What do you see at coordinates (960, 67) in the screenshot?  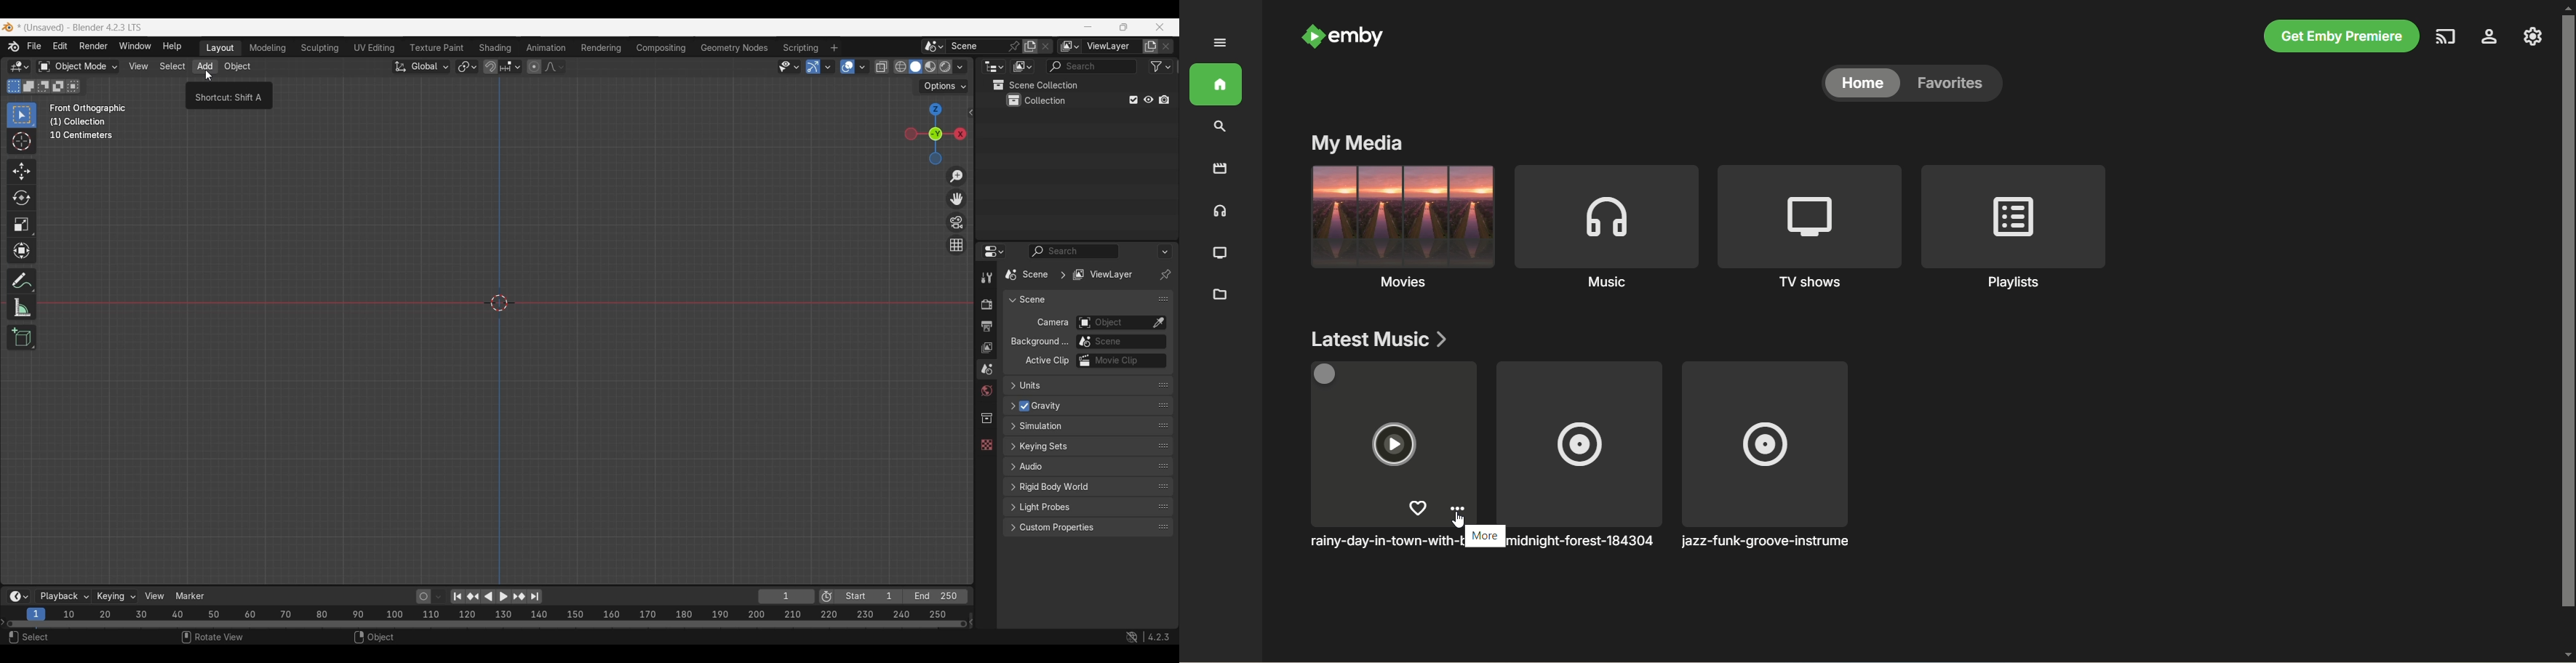 I see `Shading` at bounding box center [960, 67].